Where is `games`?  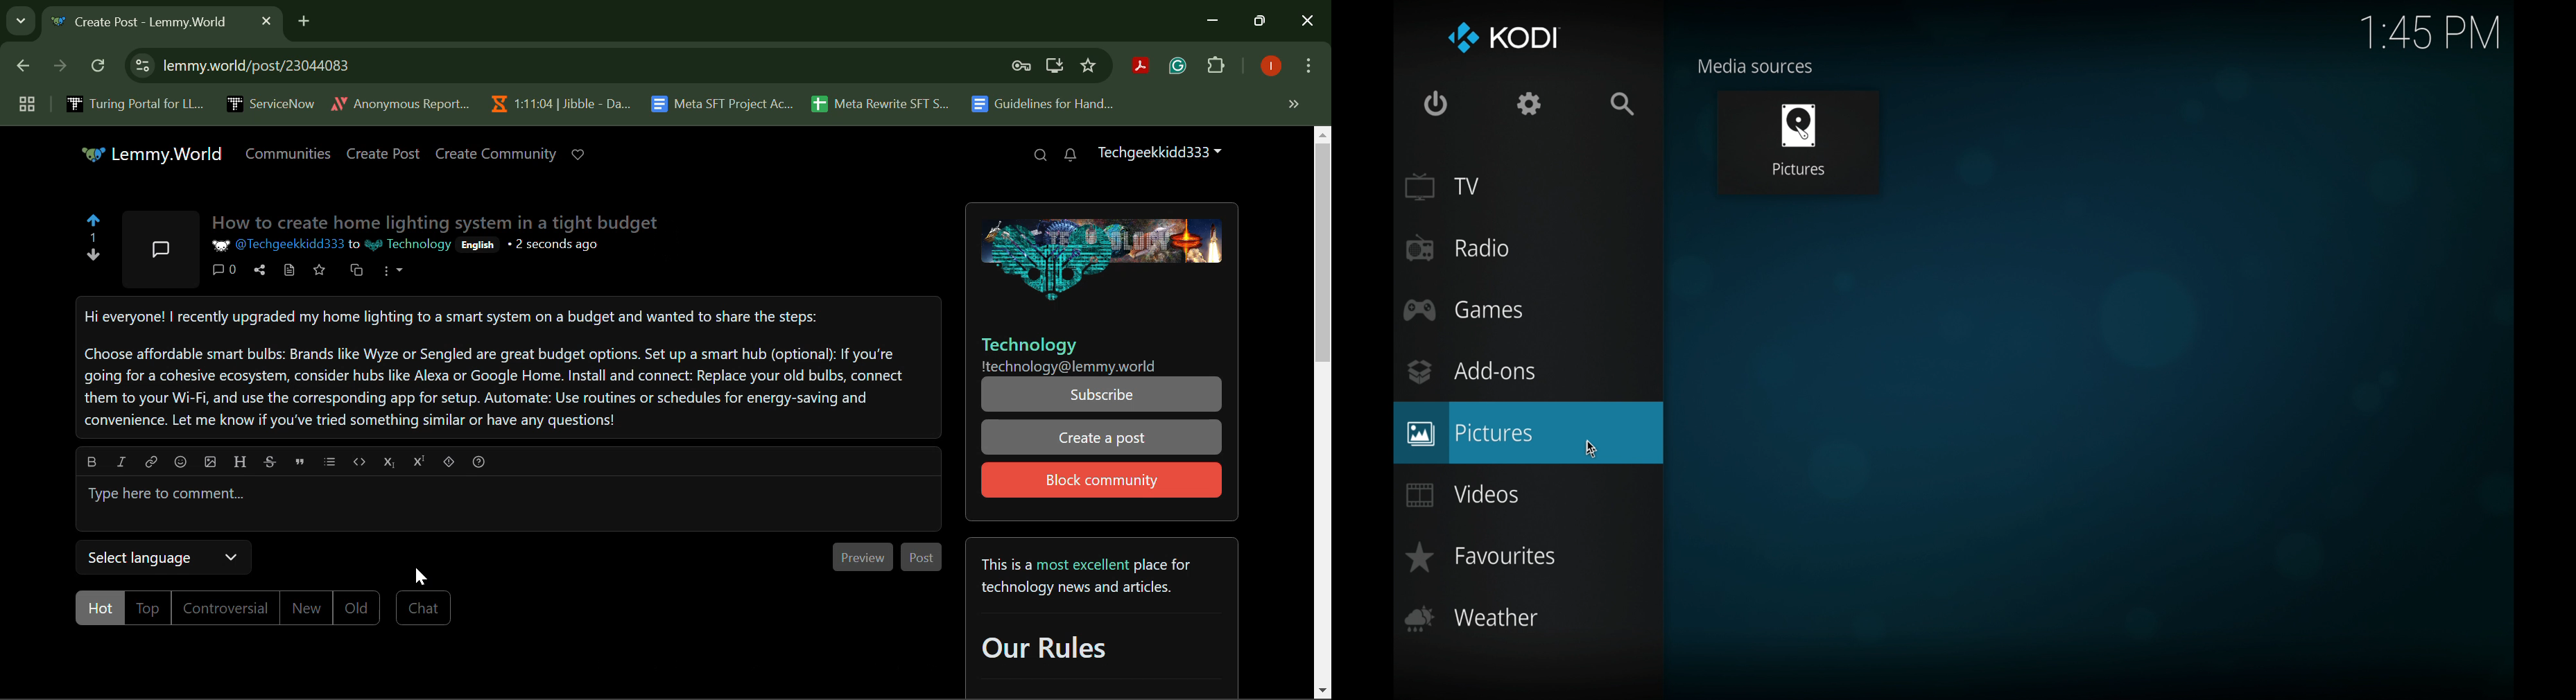 games is located at coordinates (1463, 310).